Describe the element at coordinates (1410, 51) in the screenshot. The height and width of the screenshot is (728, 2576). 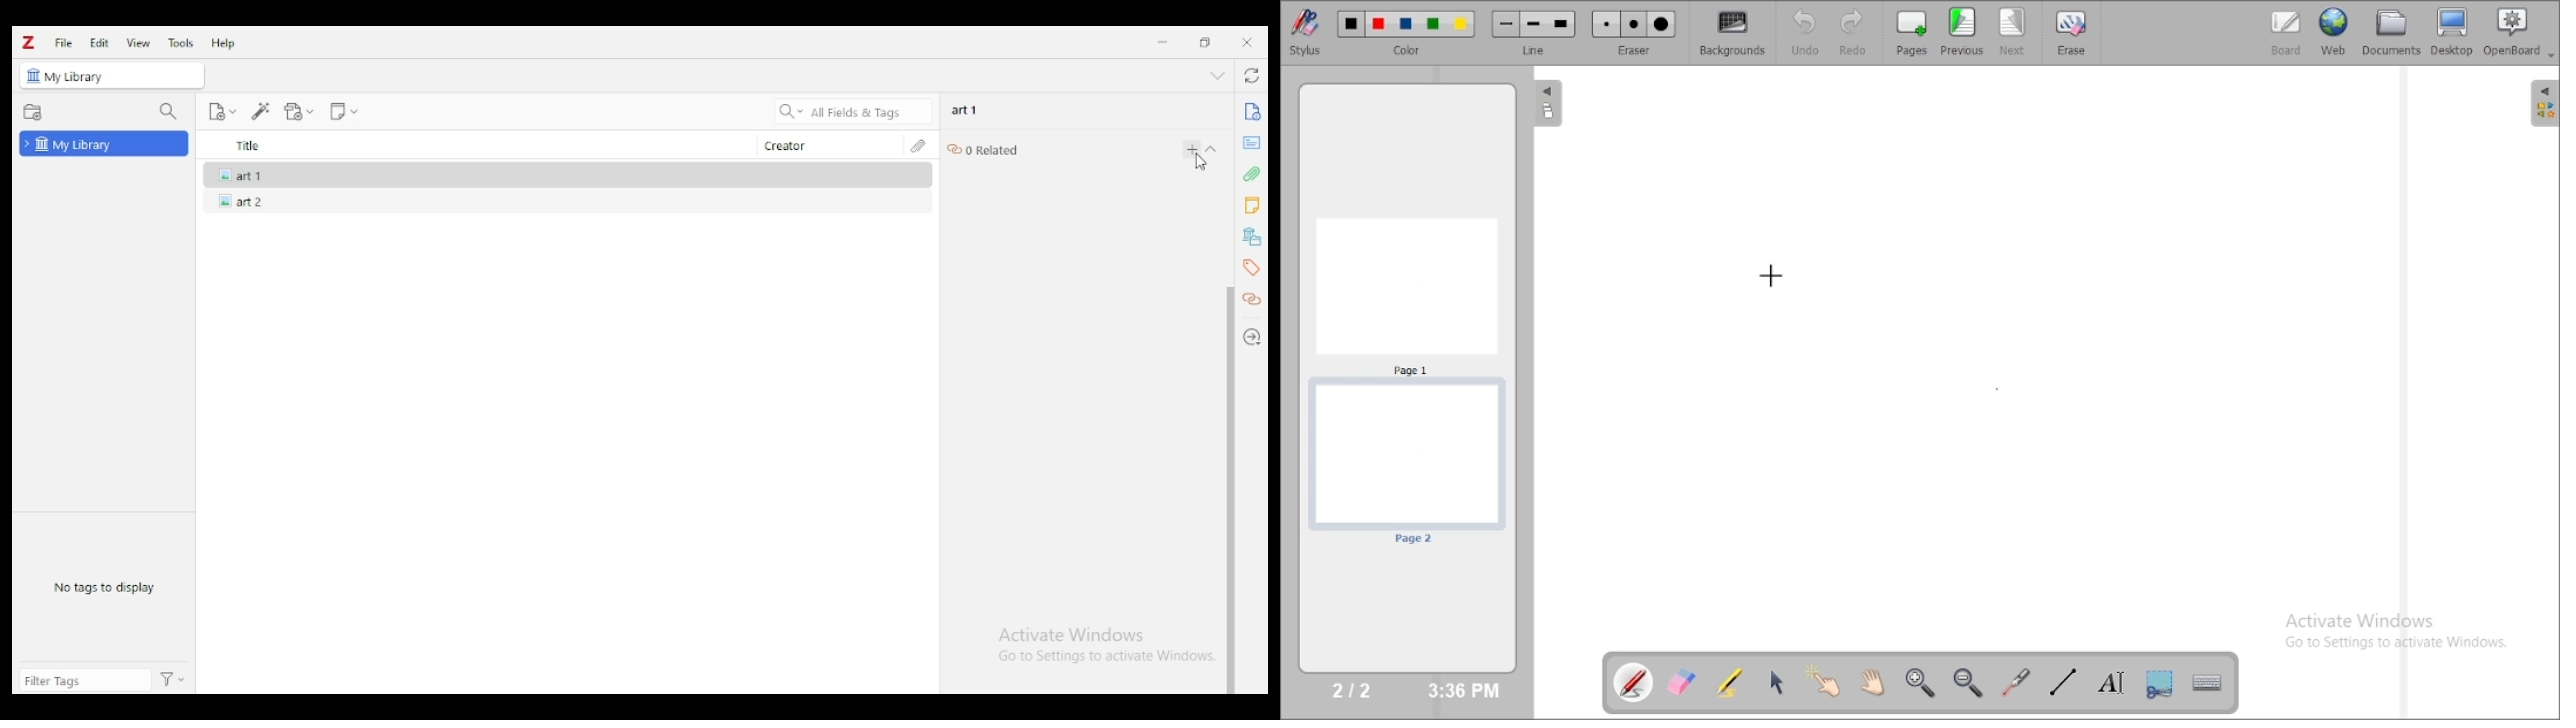
I see `color` at that location.